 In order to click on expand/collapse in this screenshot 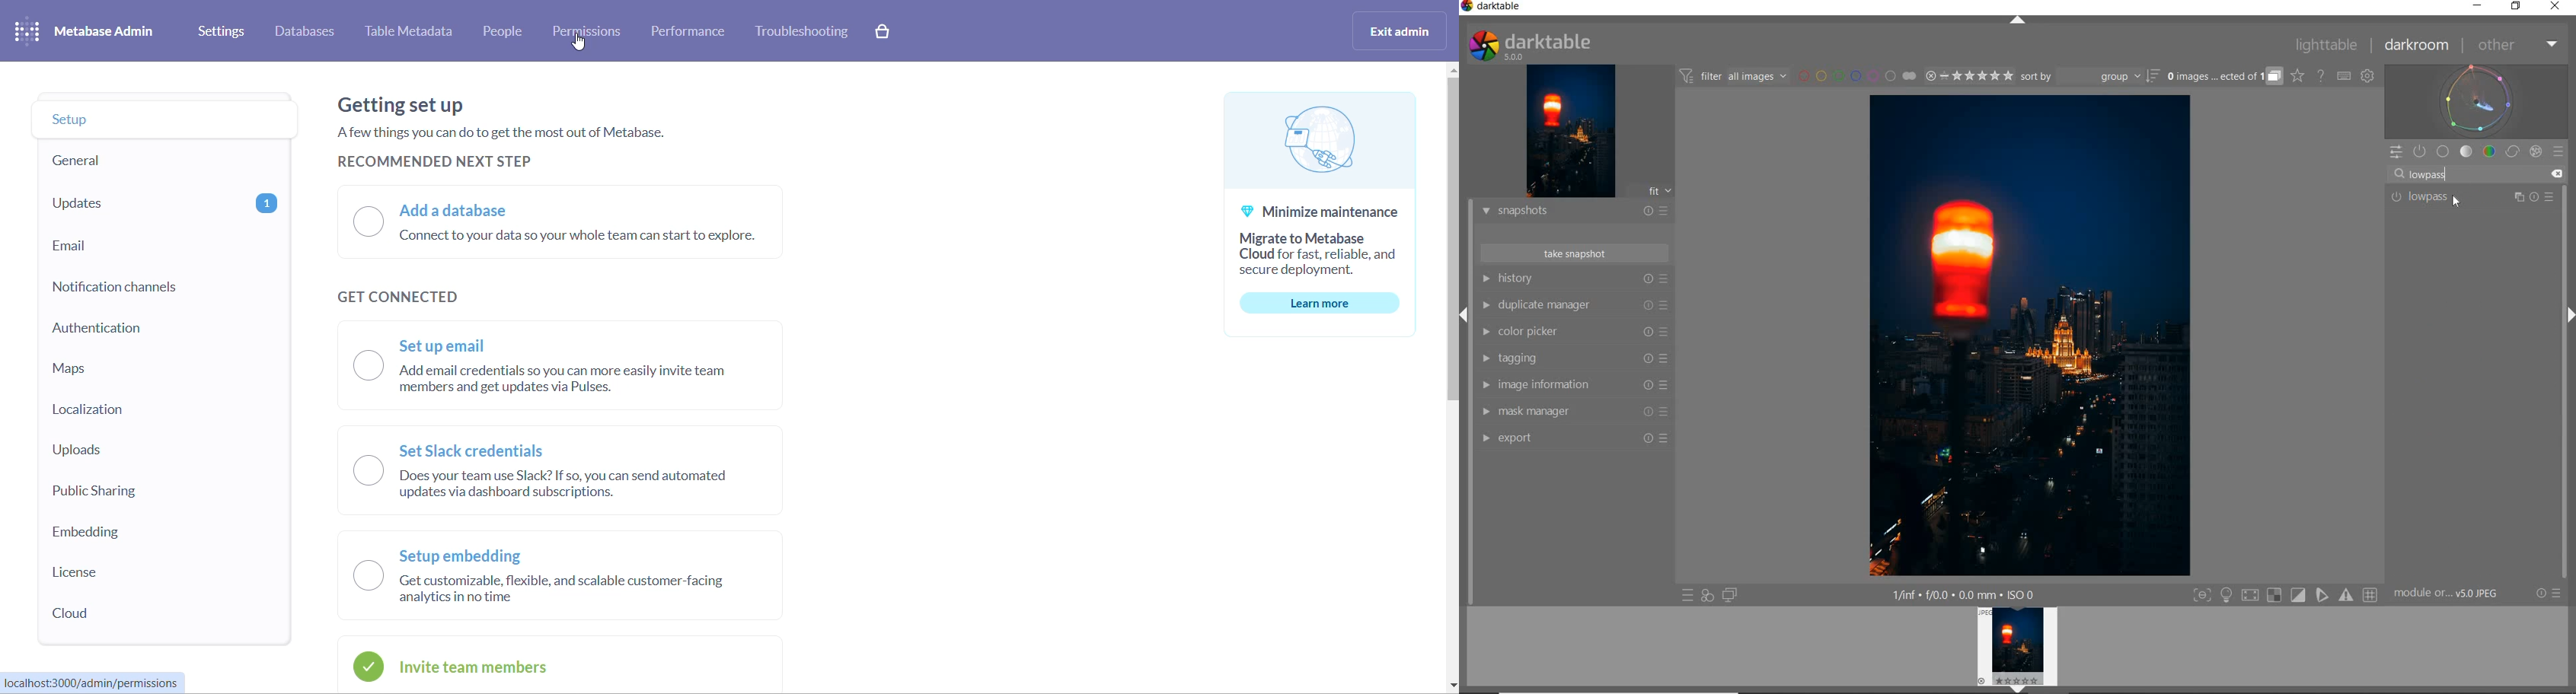, I will do `click(2568, 318)`.